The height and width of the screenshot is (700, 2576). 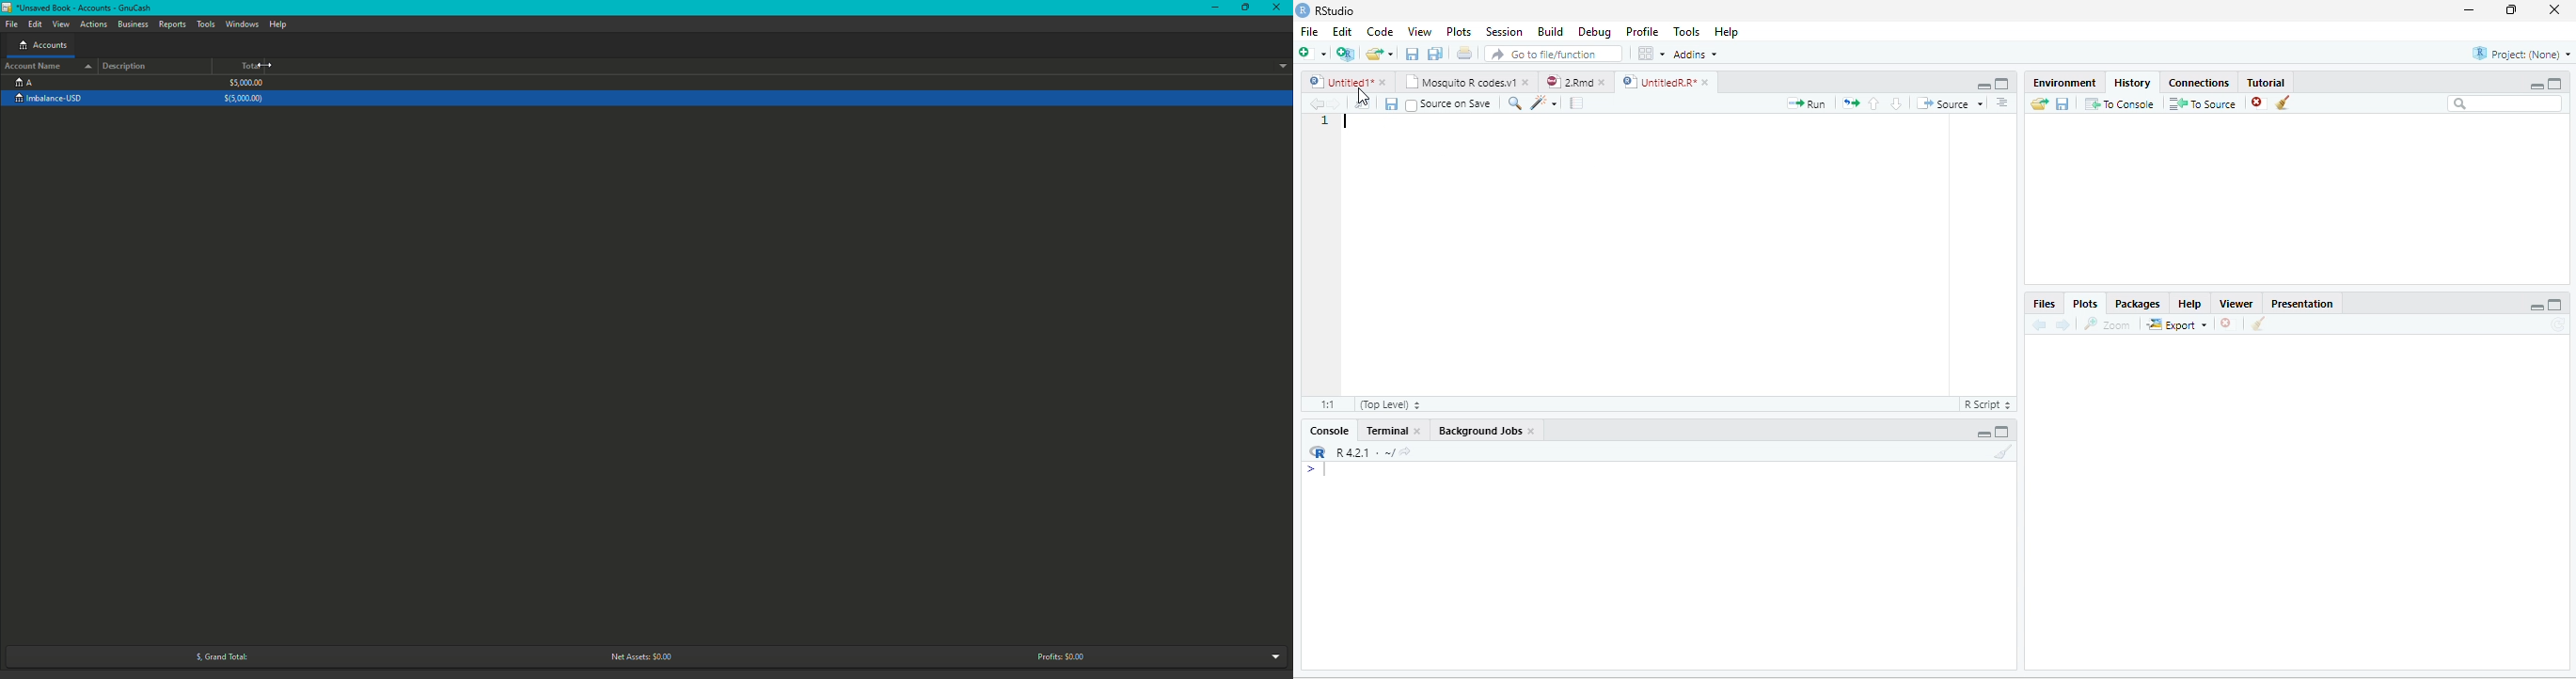 I want to click on cursor, so click(x=1365, y=97).